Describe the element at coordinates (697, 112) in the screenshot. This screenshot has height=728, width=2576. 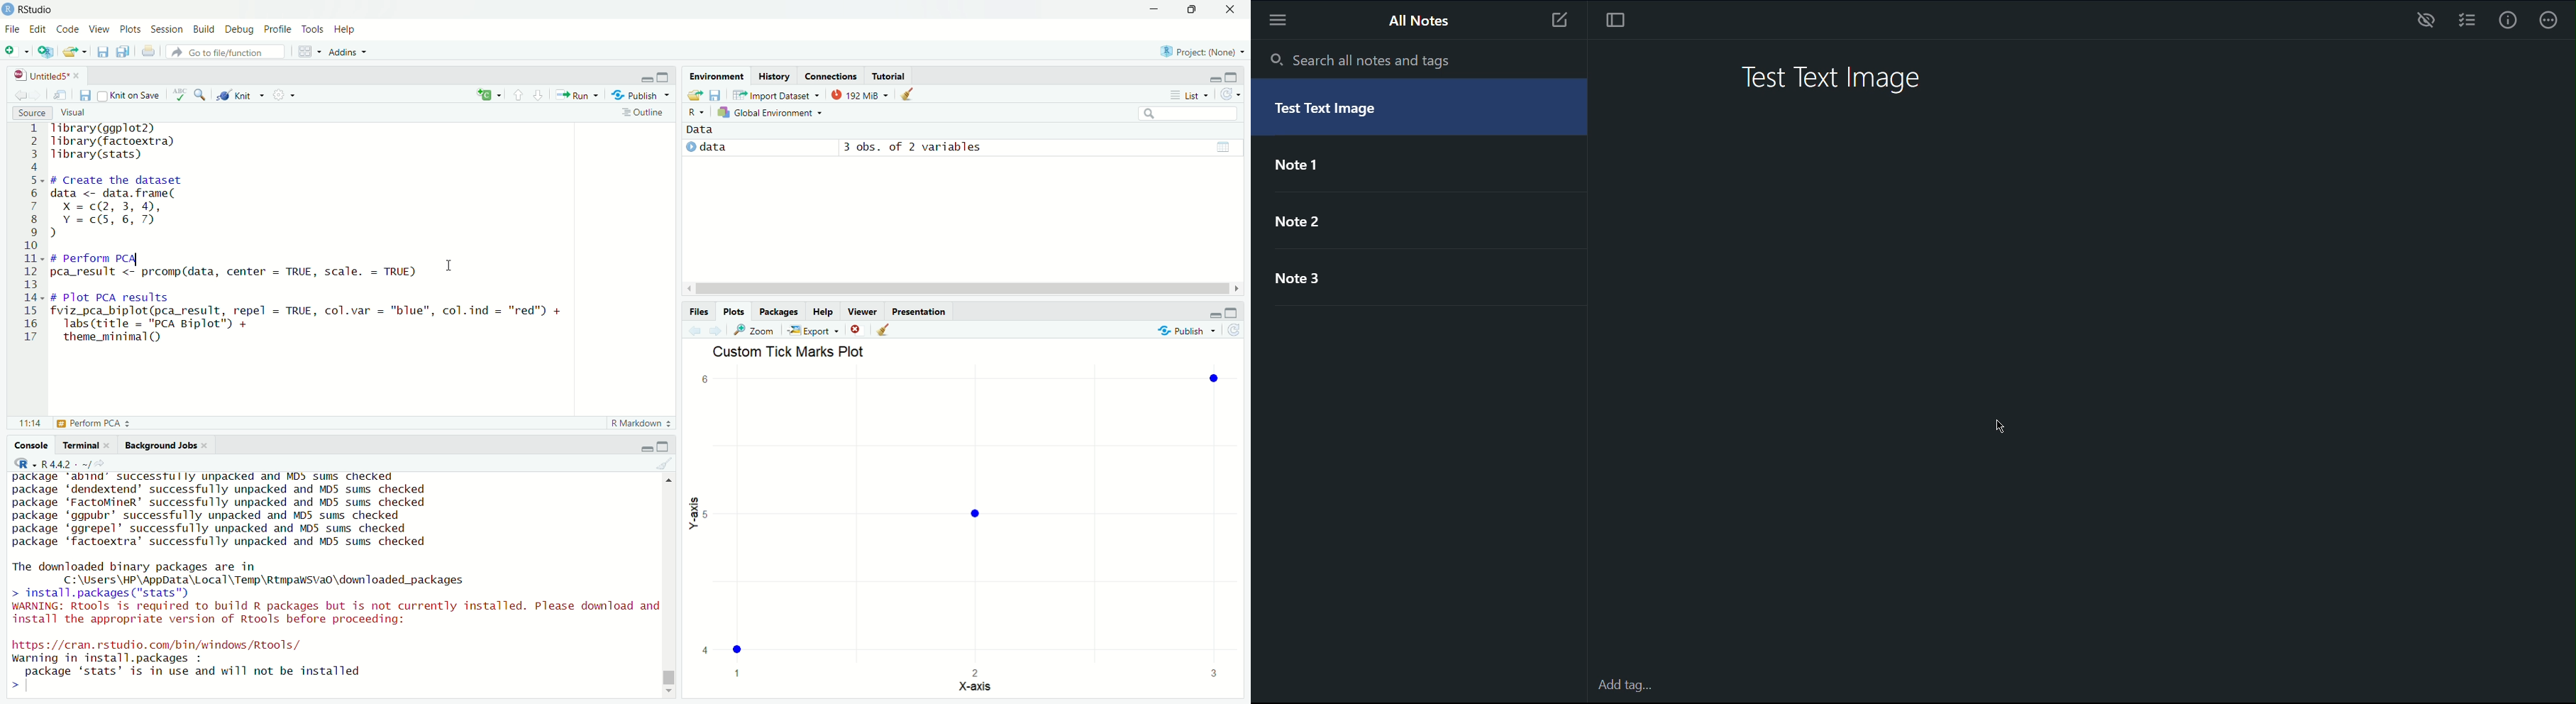
I see `R language` at that location.